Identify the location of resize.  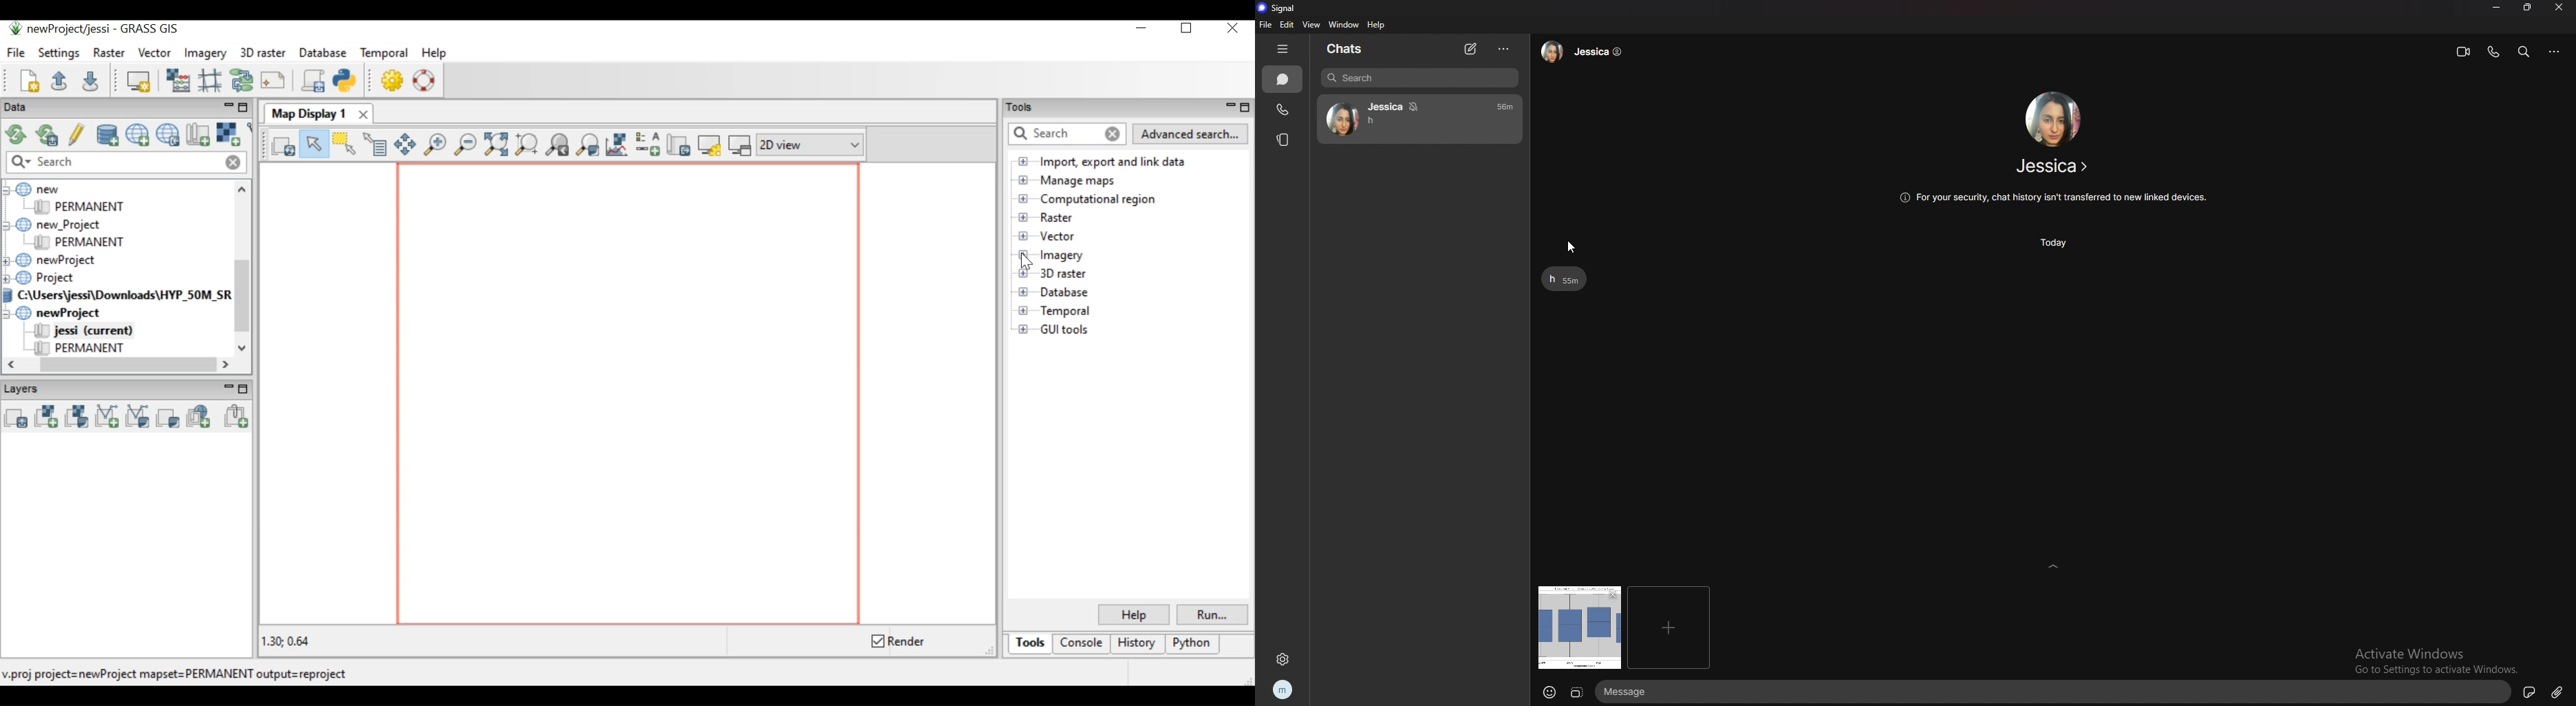
(2528, 10).